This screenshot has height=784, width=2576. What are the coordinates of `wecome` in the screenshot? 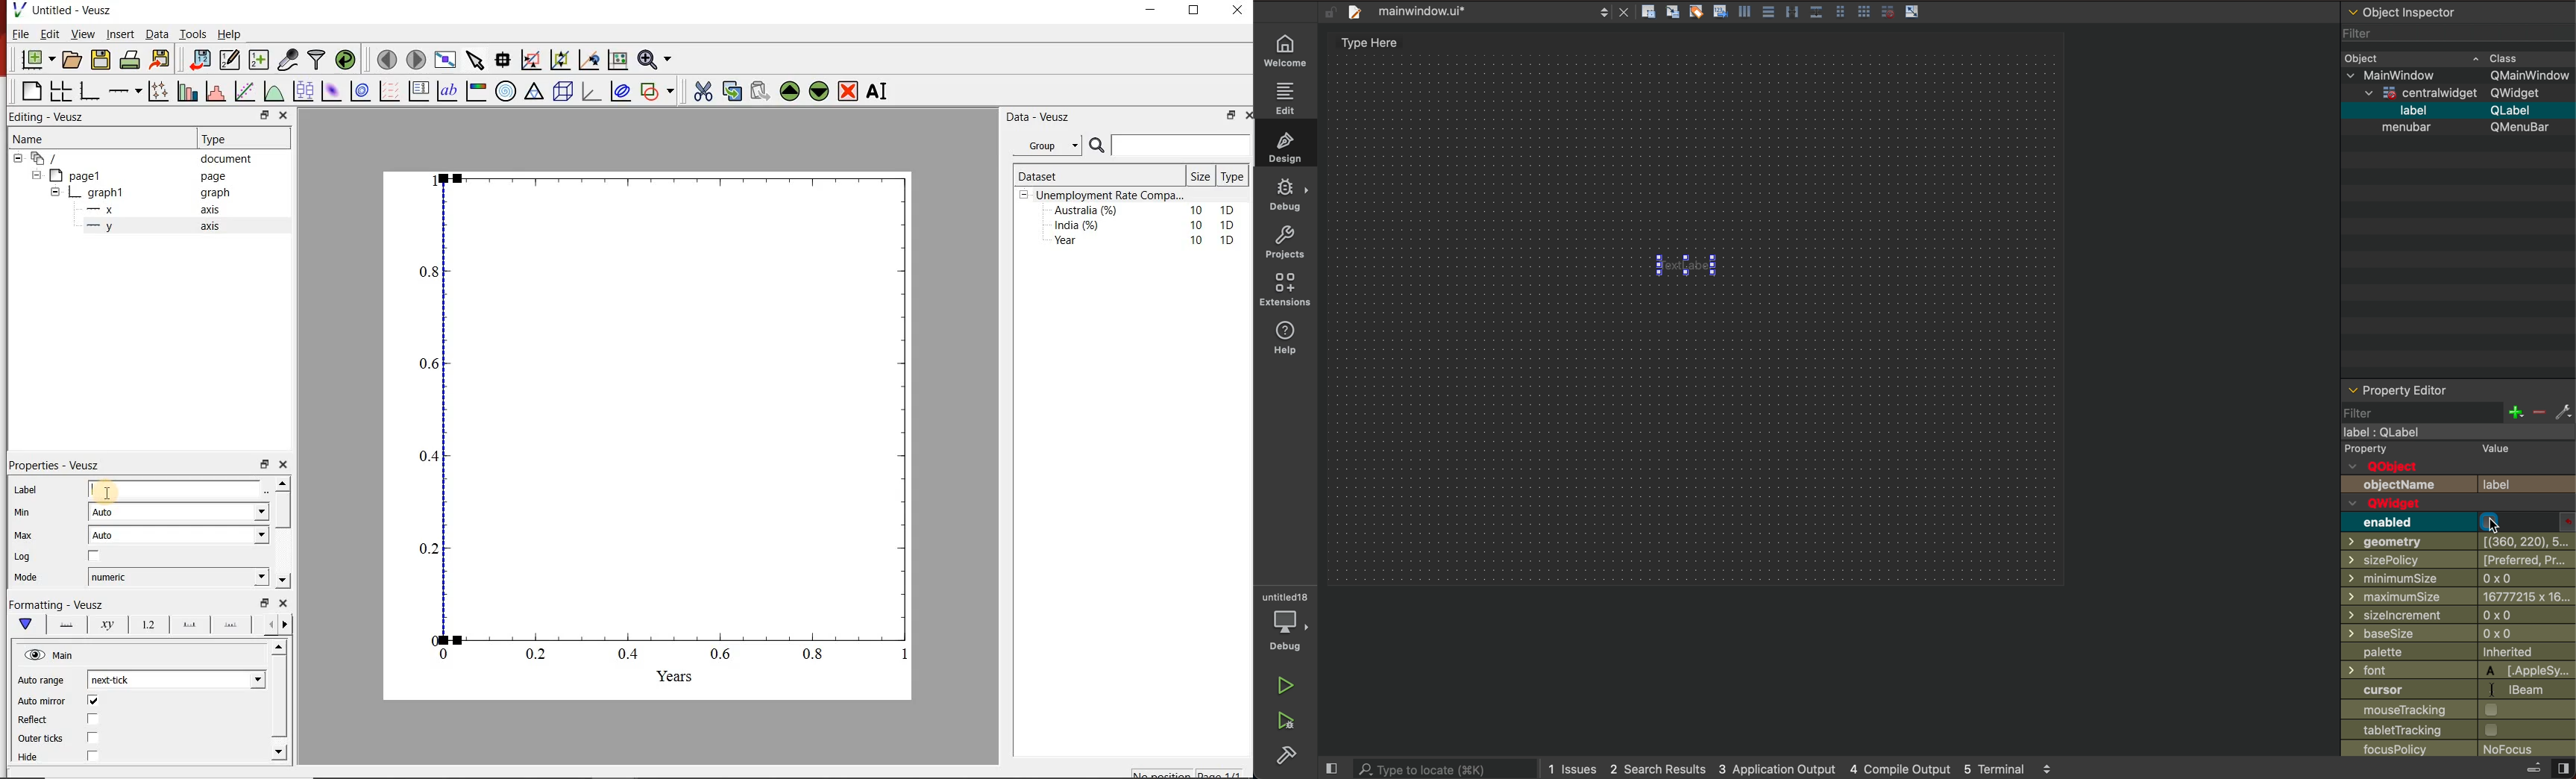 It's located at (1287, 48).